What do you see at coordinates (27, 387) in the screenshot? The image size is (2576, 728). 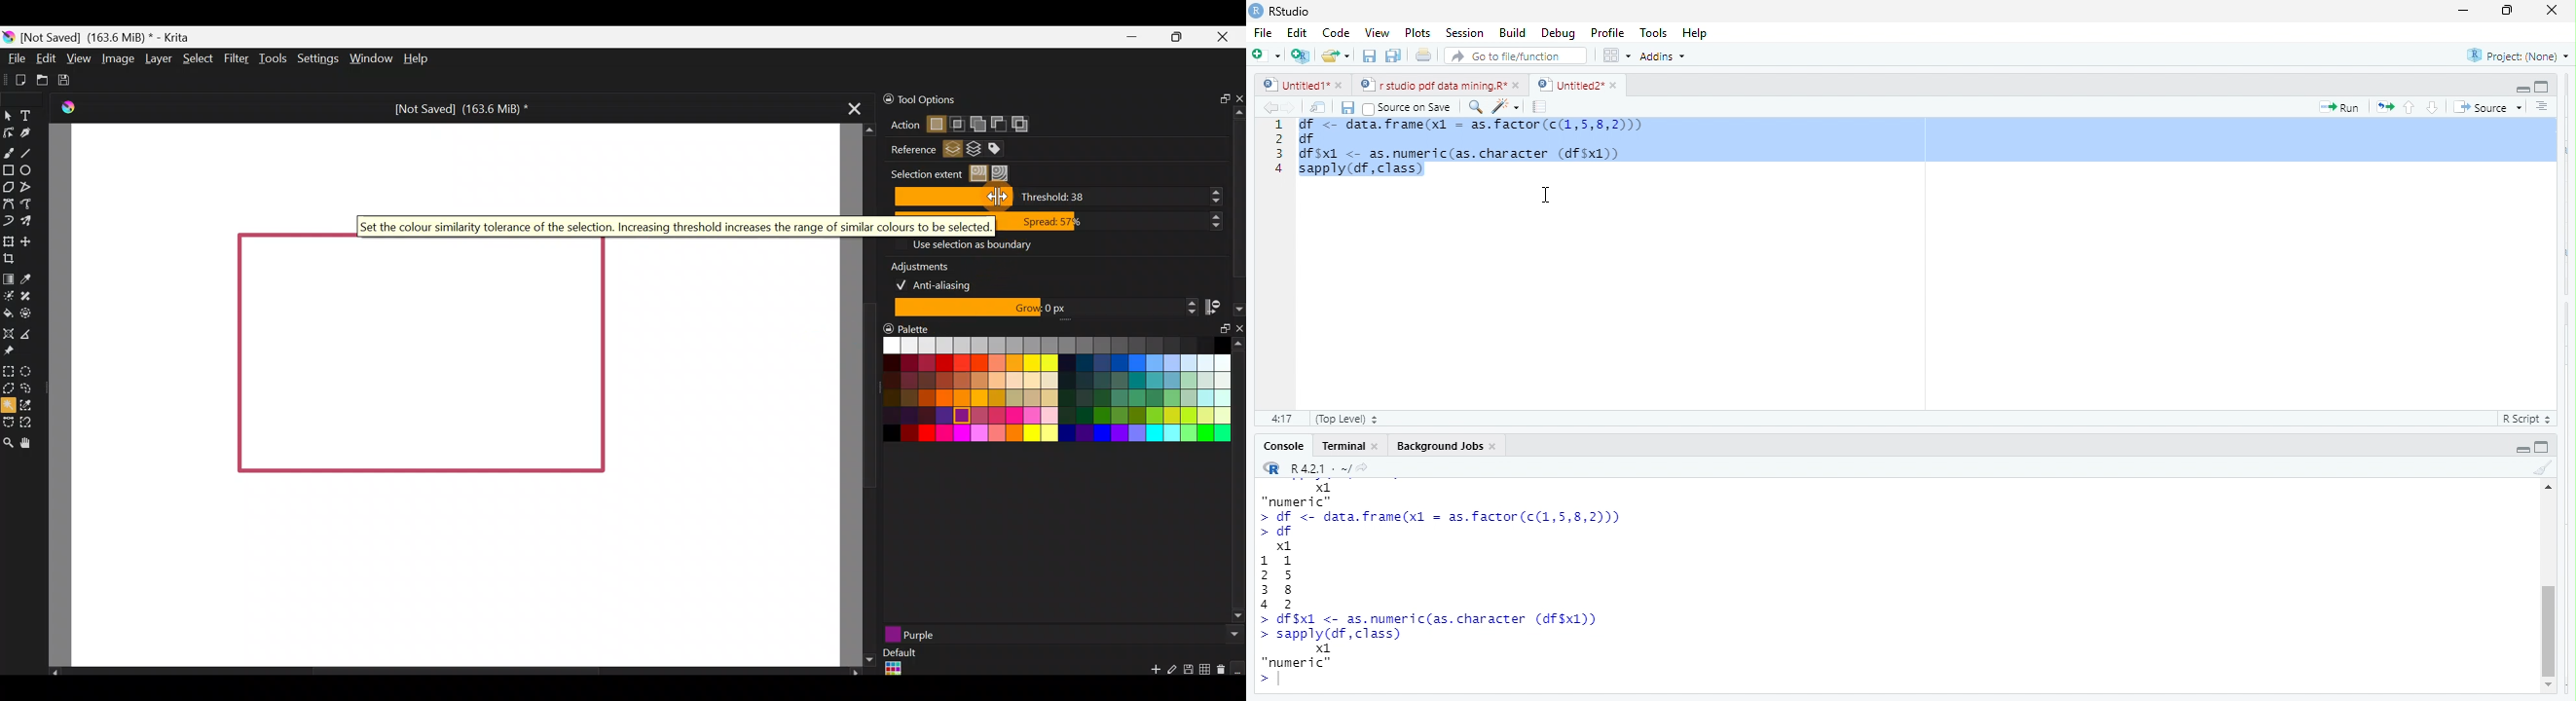 I see `Freehand selection tool` at bounding box center [27, 387].